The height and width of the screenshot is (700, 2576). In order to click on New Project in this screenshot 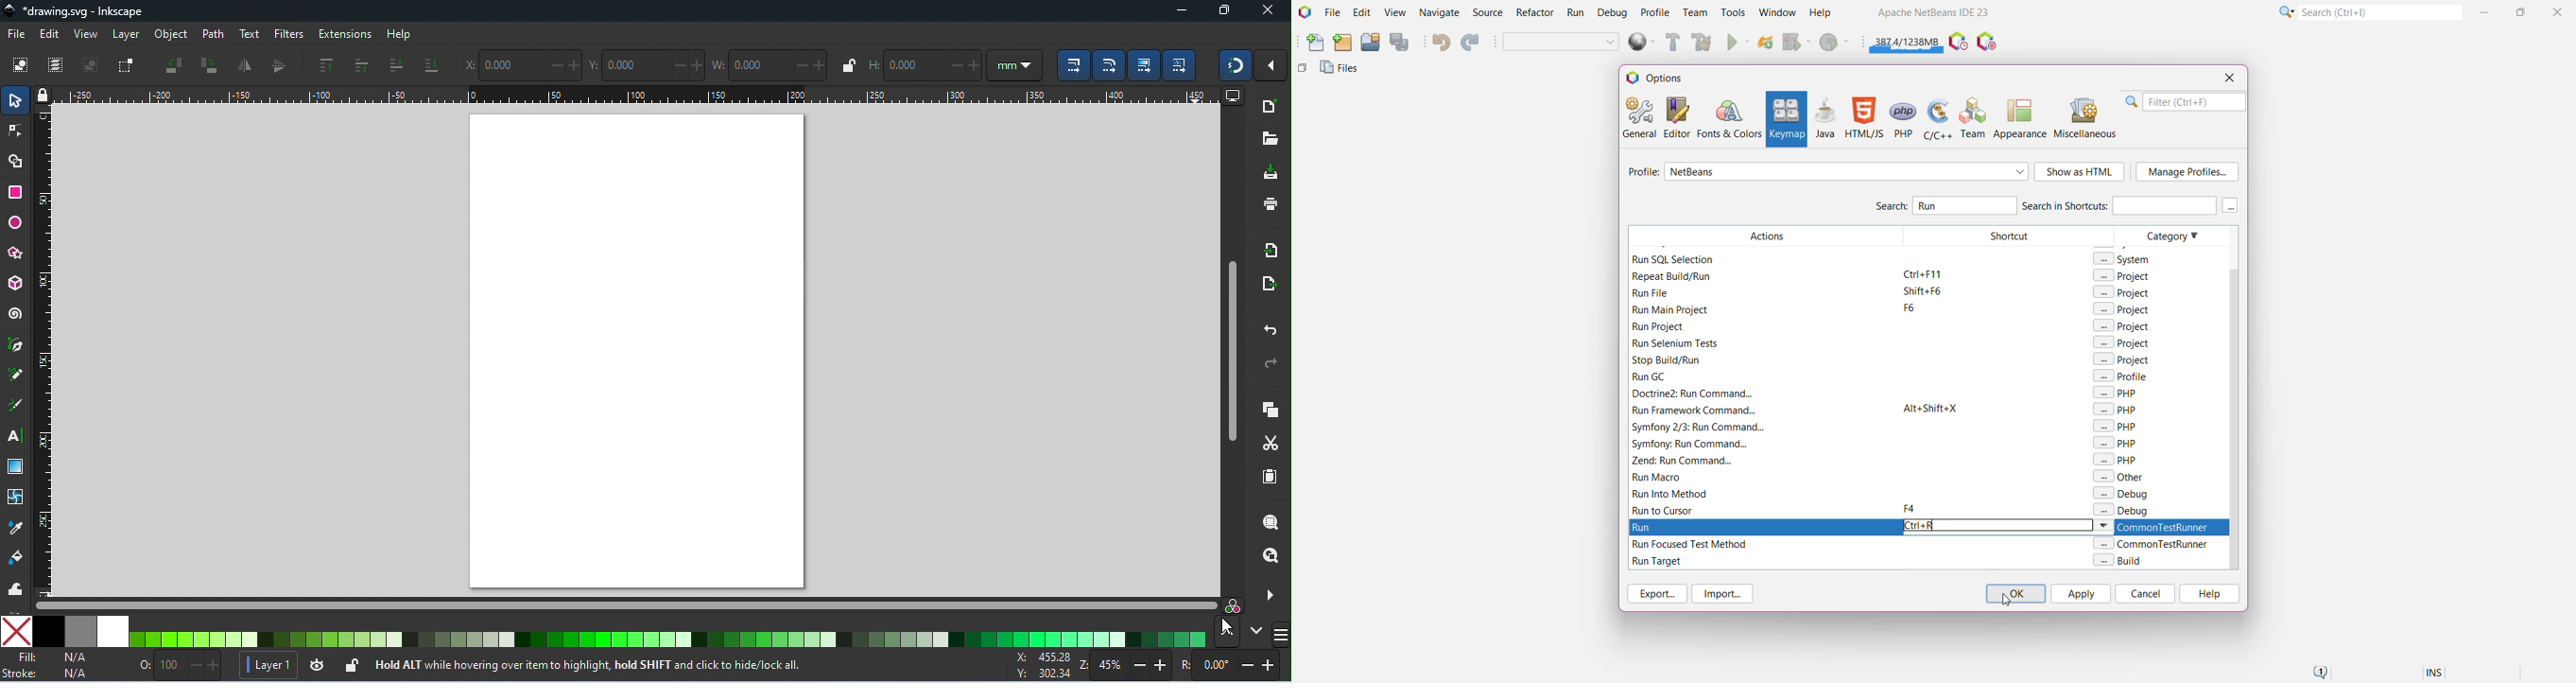, I will do `click(1342, 43)`.